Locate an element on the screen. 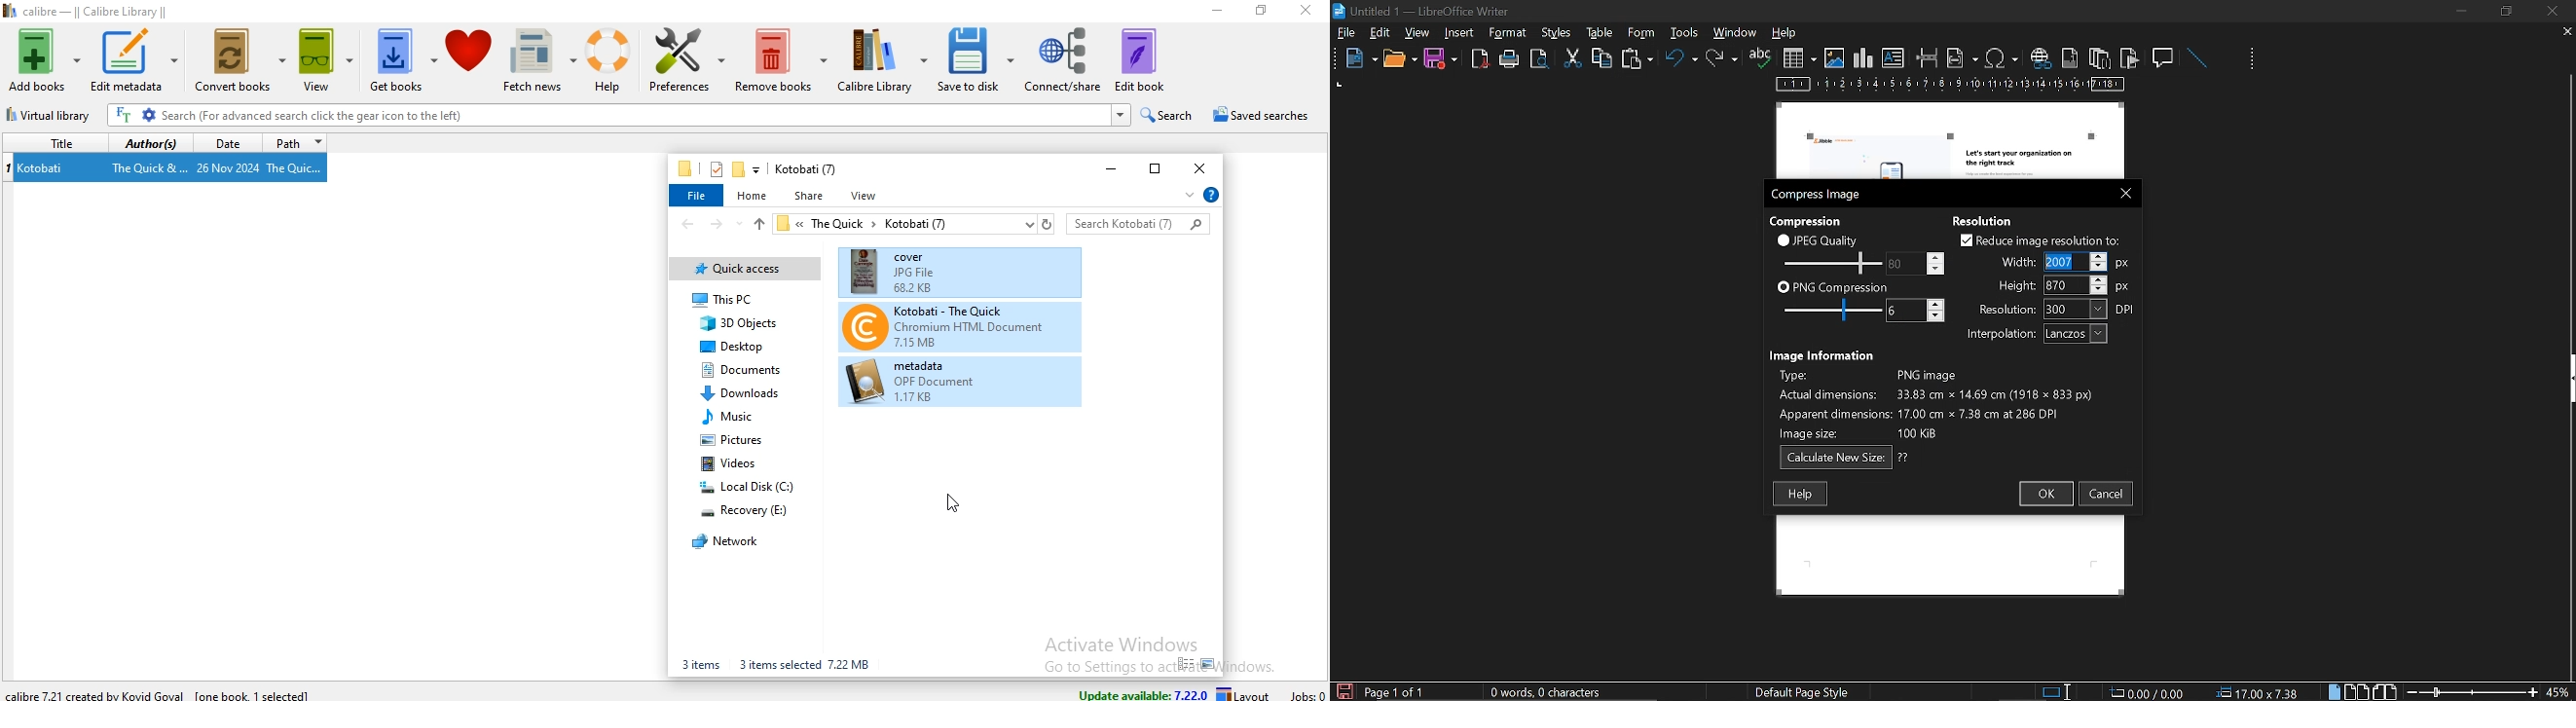  insert page break is located at coordinates (1928, 58).